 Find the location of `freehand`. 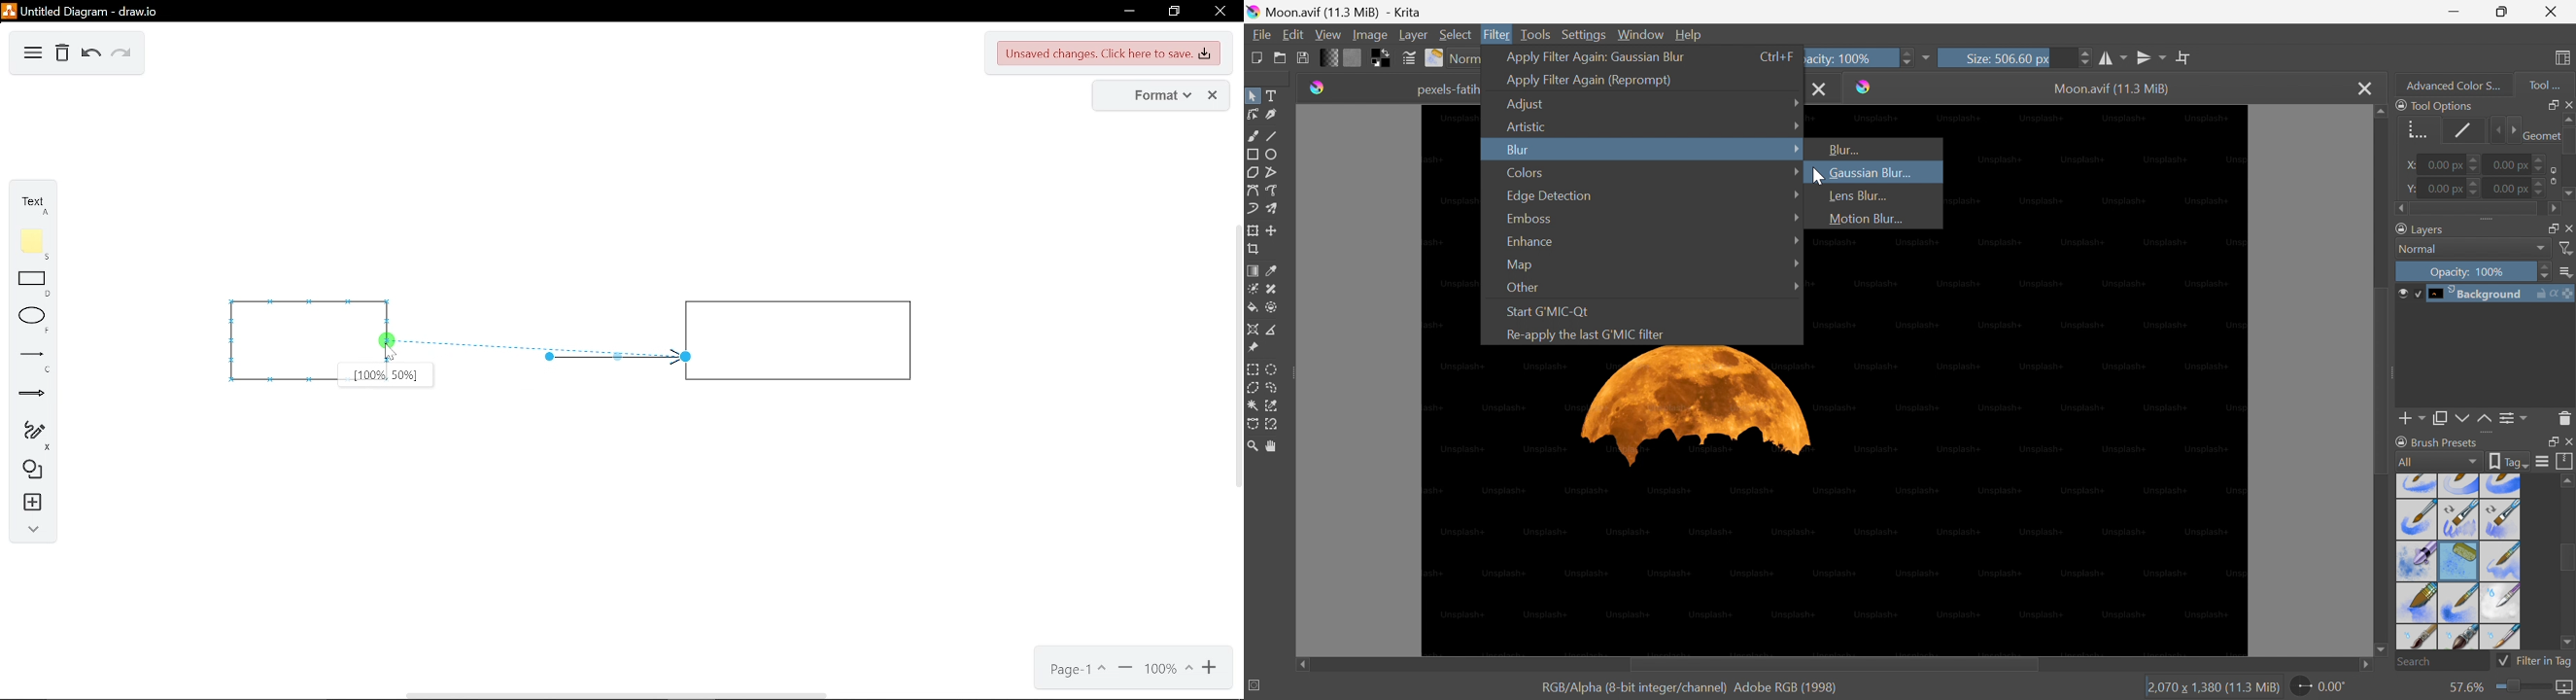

freehand is located at coordinates (29, 435).